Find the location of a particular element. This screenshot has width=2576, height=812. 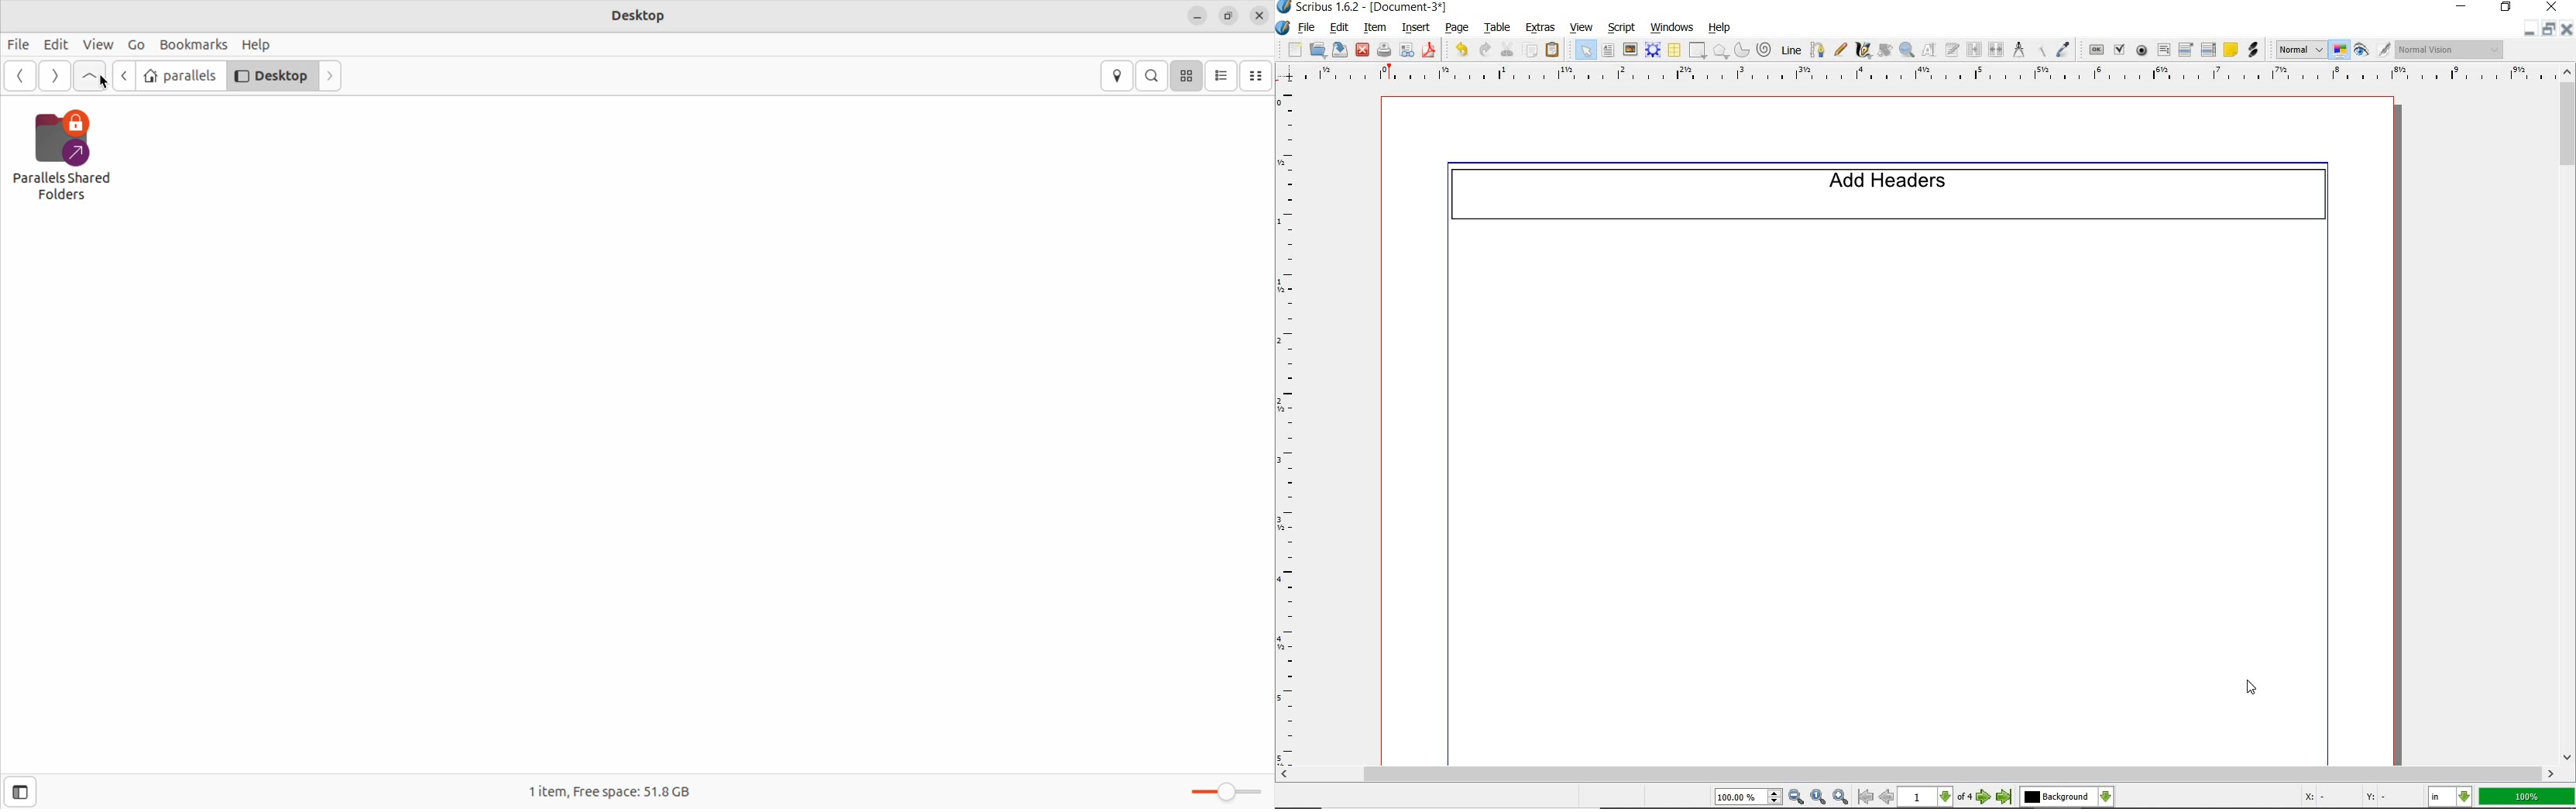

undo is located at coordinates (1459, 50).